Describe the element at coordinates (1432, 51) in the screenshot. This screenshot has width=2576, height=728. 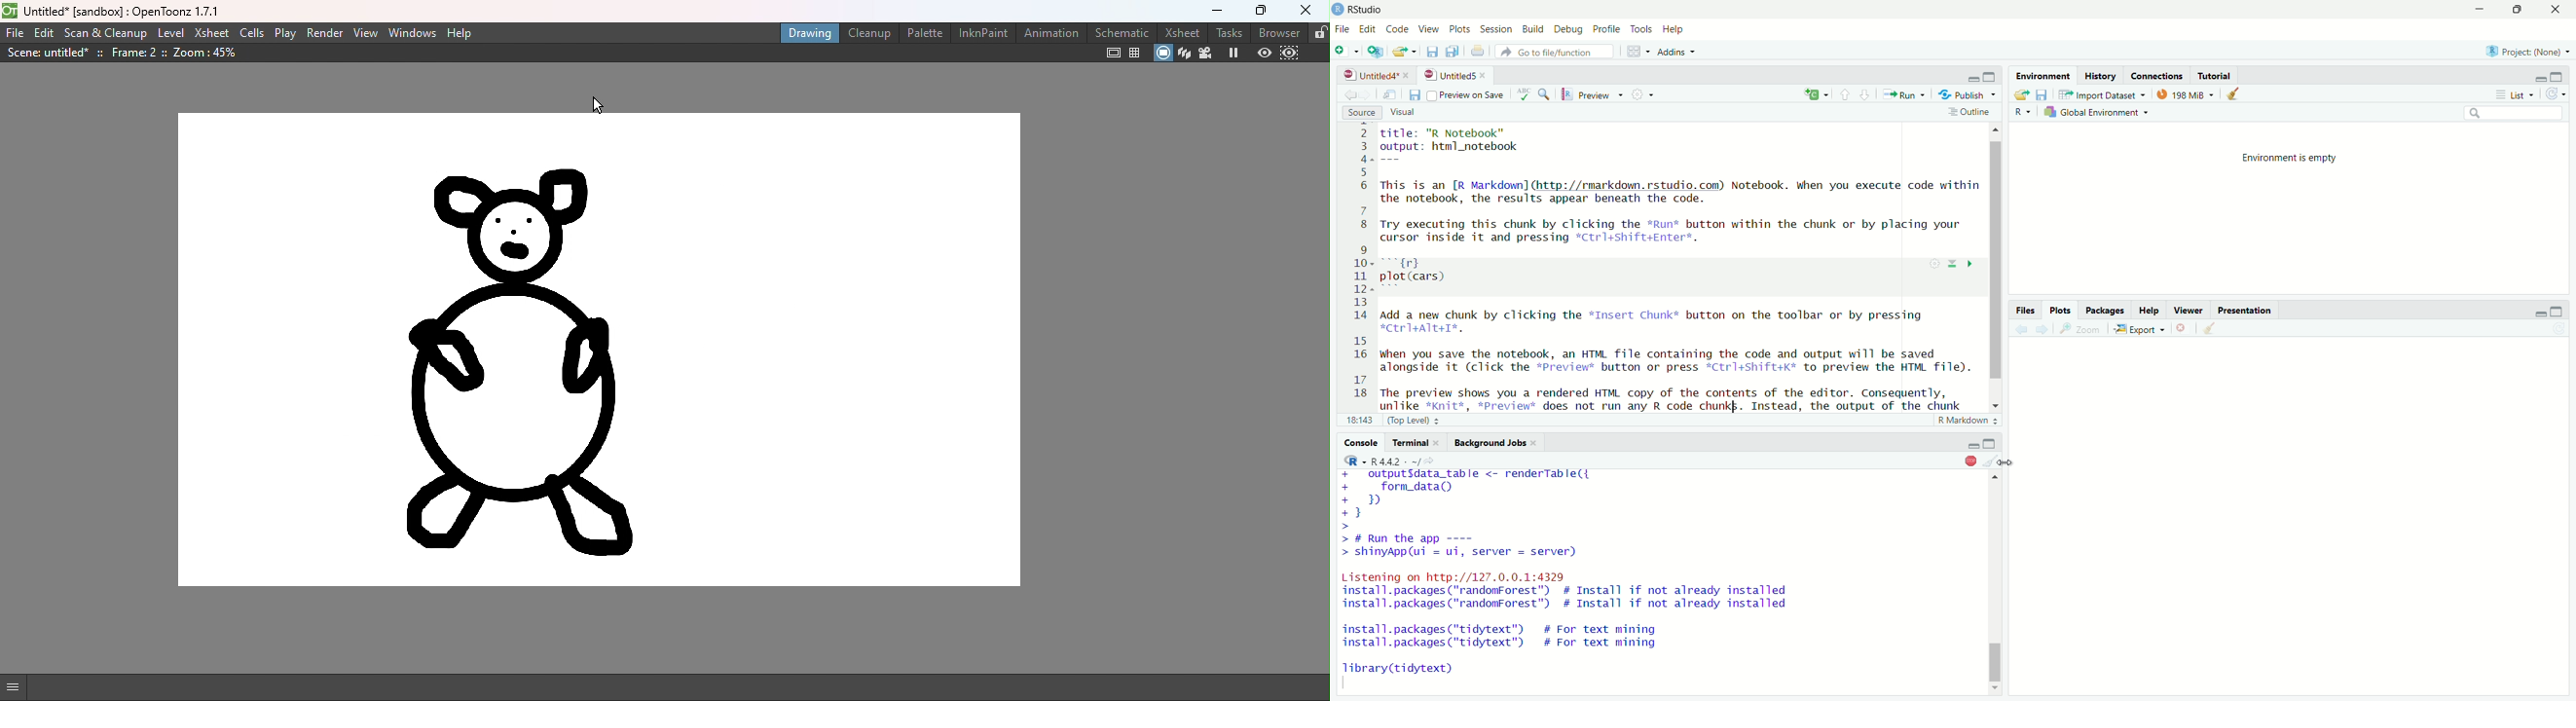
I see `save current document` at that location.